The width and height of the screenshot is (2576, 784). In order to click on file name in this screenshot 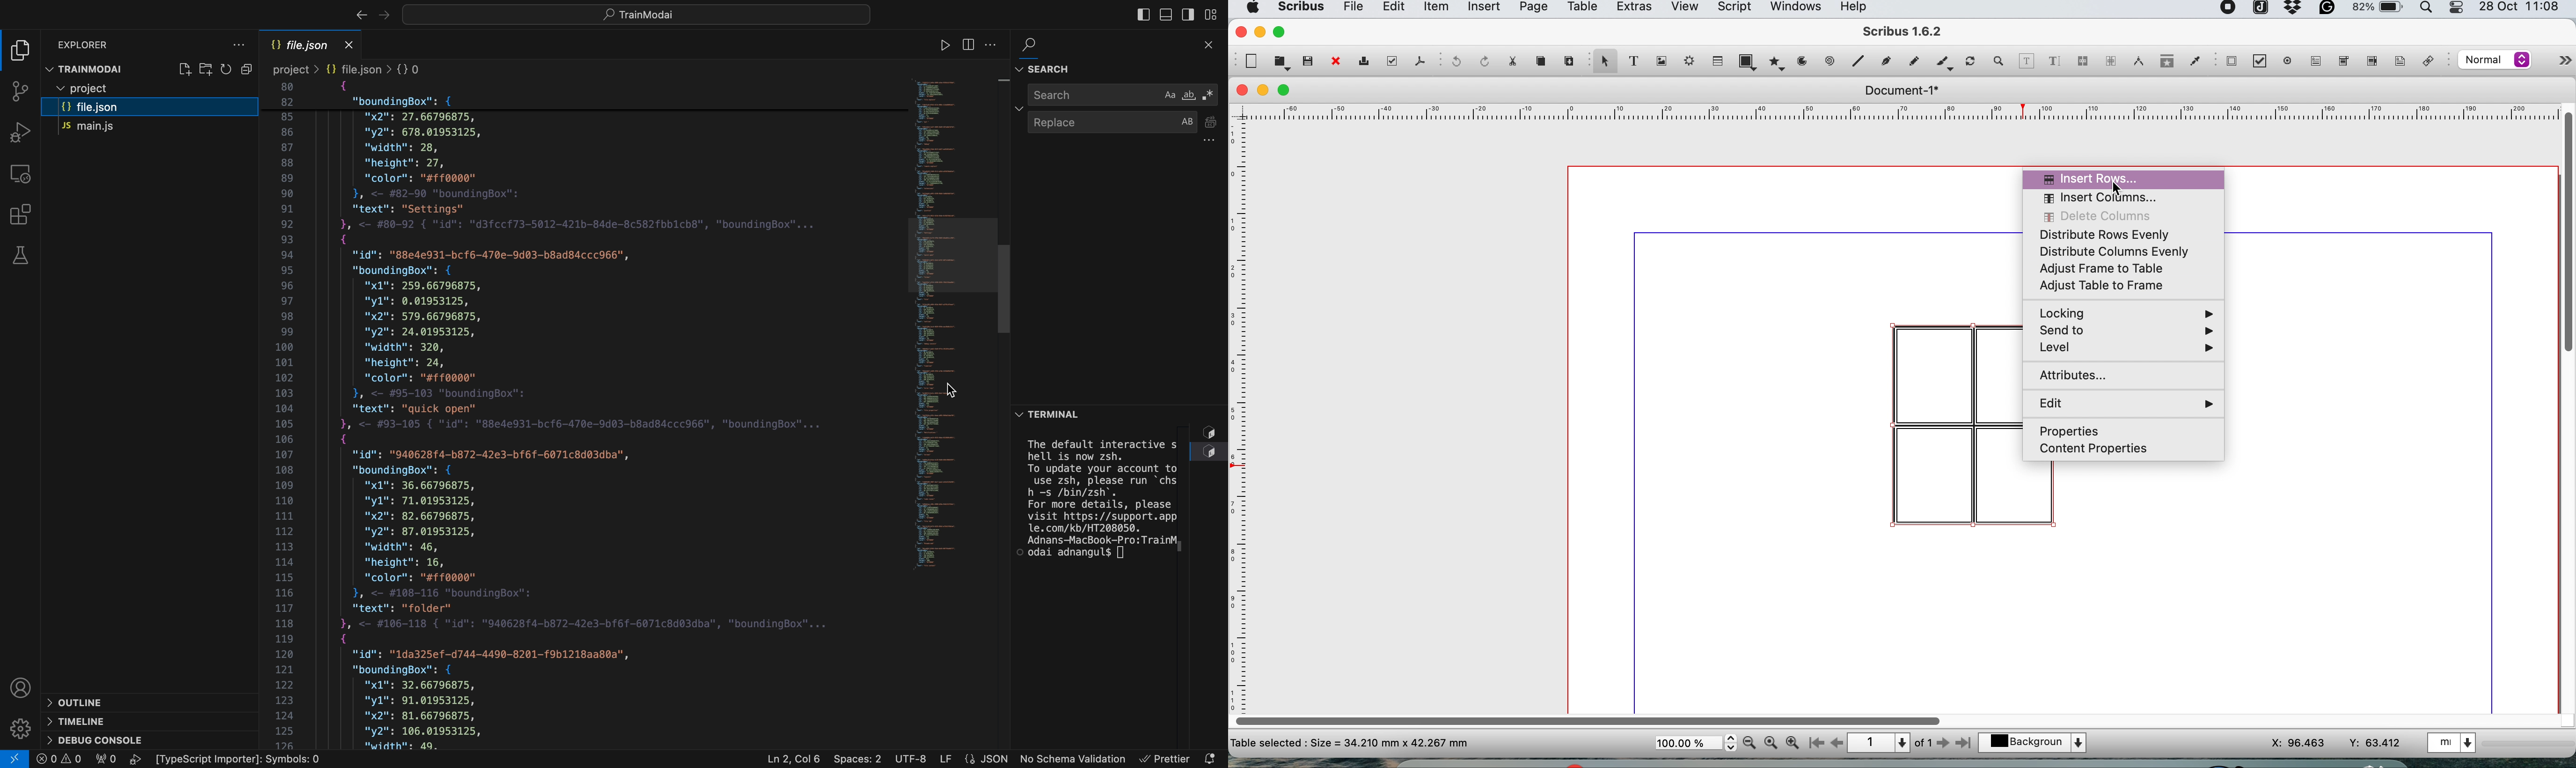, I will do `click(310, 45)`.